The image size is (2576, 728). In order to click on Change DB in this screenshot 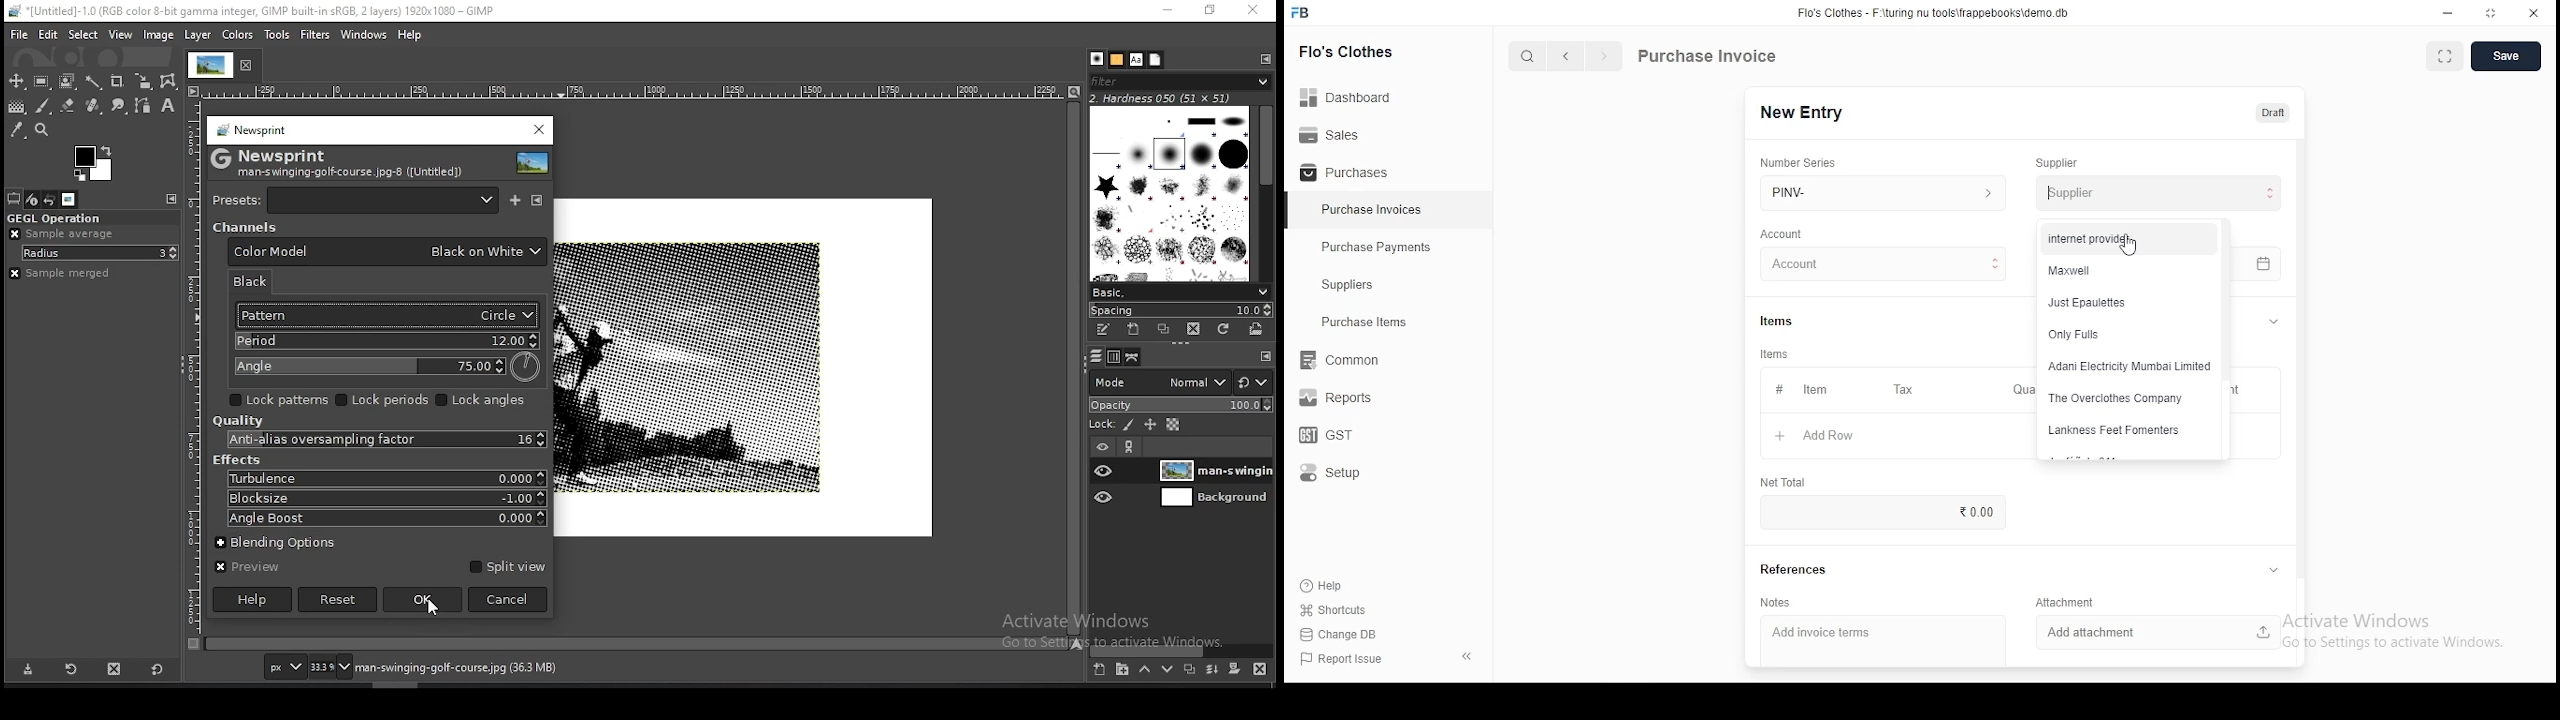, I will do `click(1345, 635)`.